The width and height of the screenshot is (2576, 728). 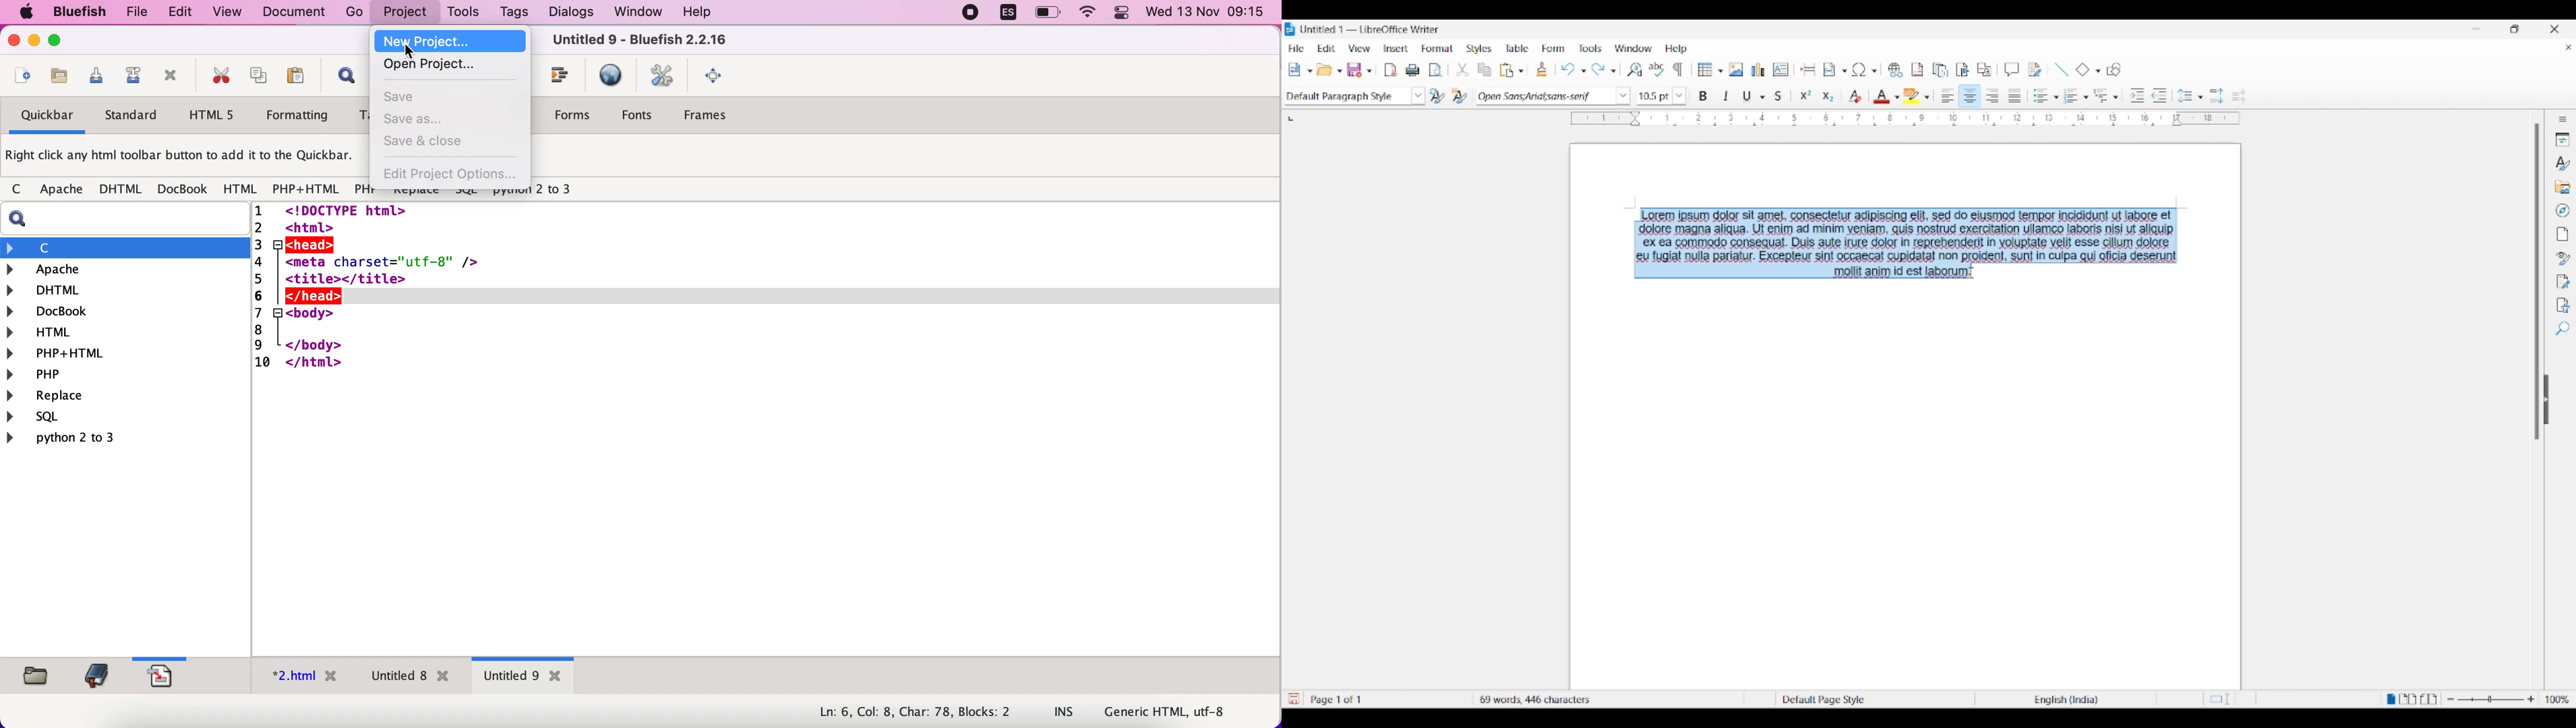 I want to click on help, so click(x=697, y=13).